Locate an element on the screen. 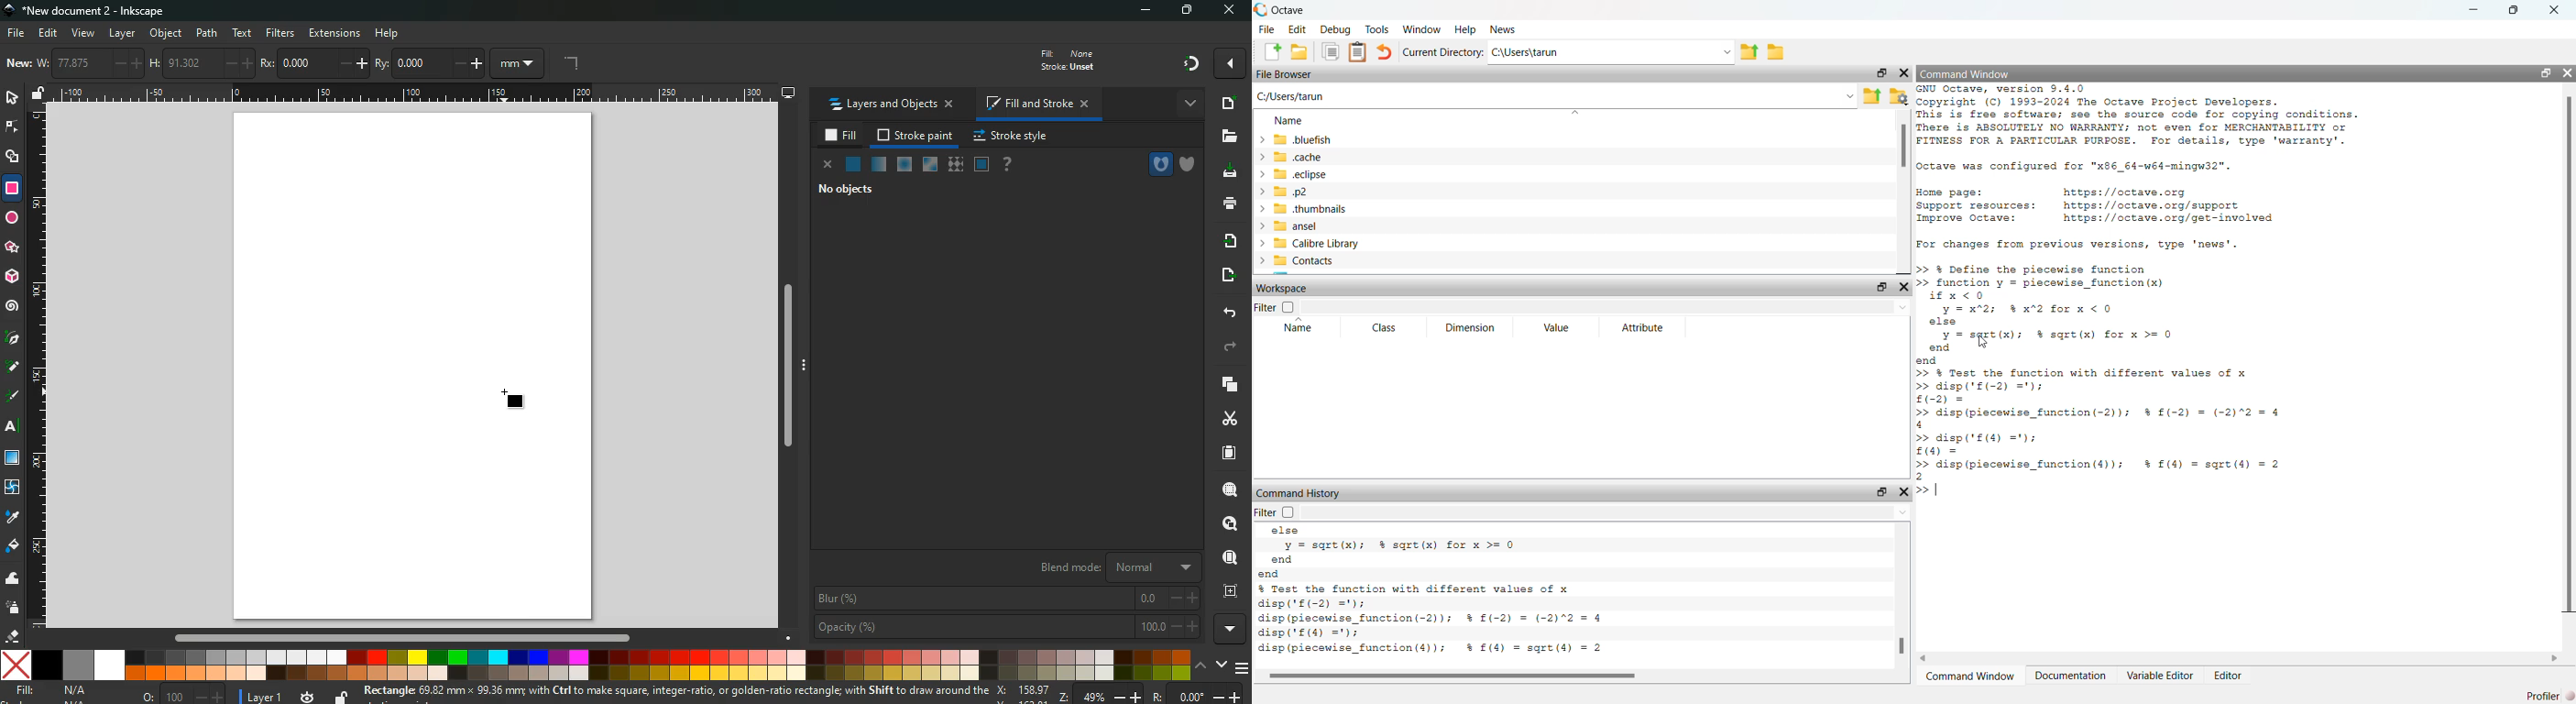  wave is located at coordinates (11, 578).